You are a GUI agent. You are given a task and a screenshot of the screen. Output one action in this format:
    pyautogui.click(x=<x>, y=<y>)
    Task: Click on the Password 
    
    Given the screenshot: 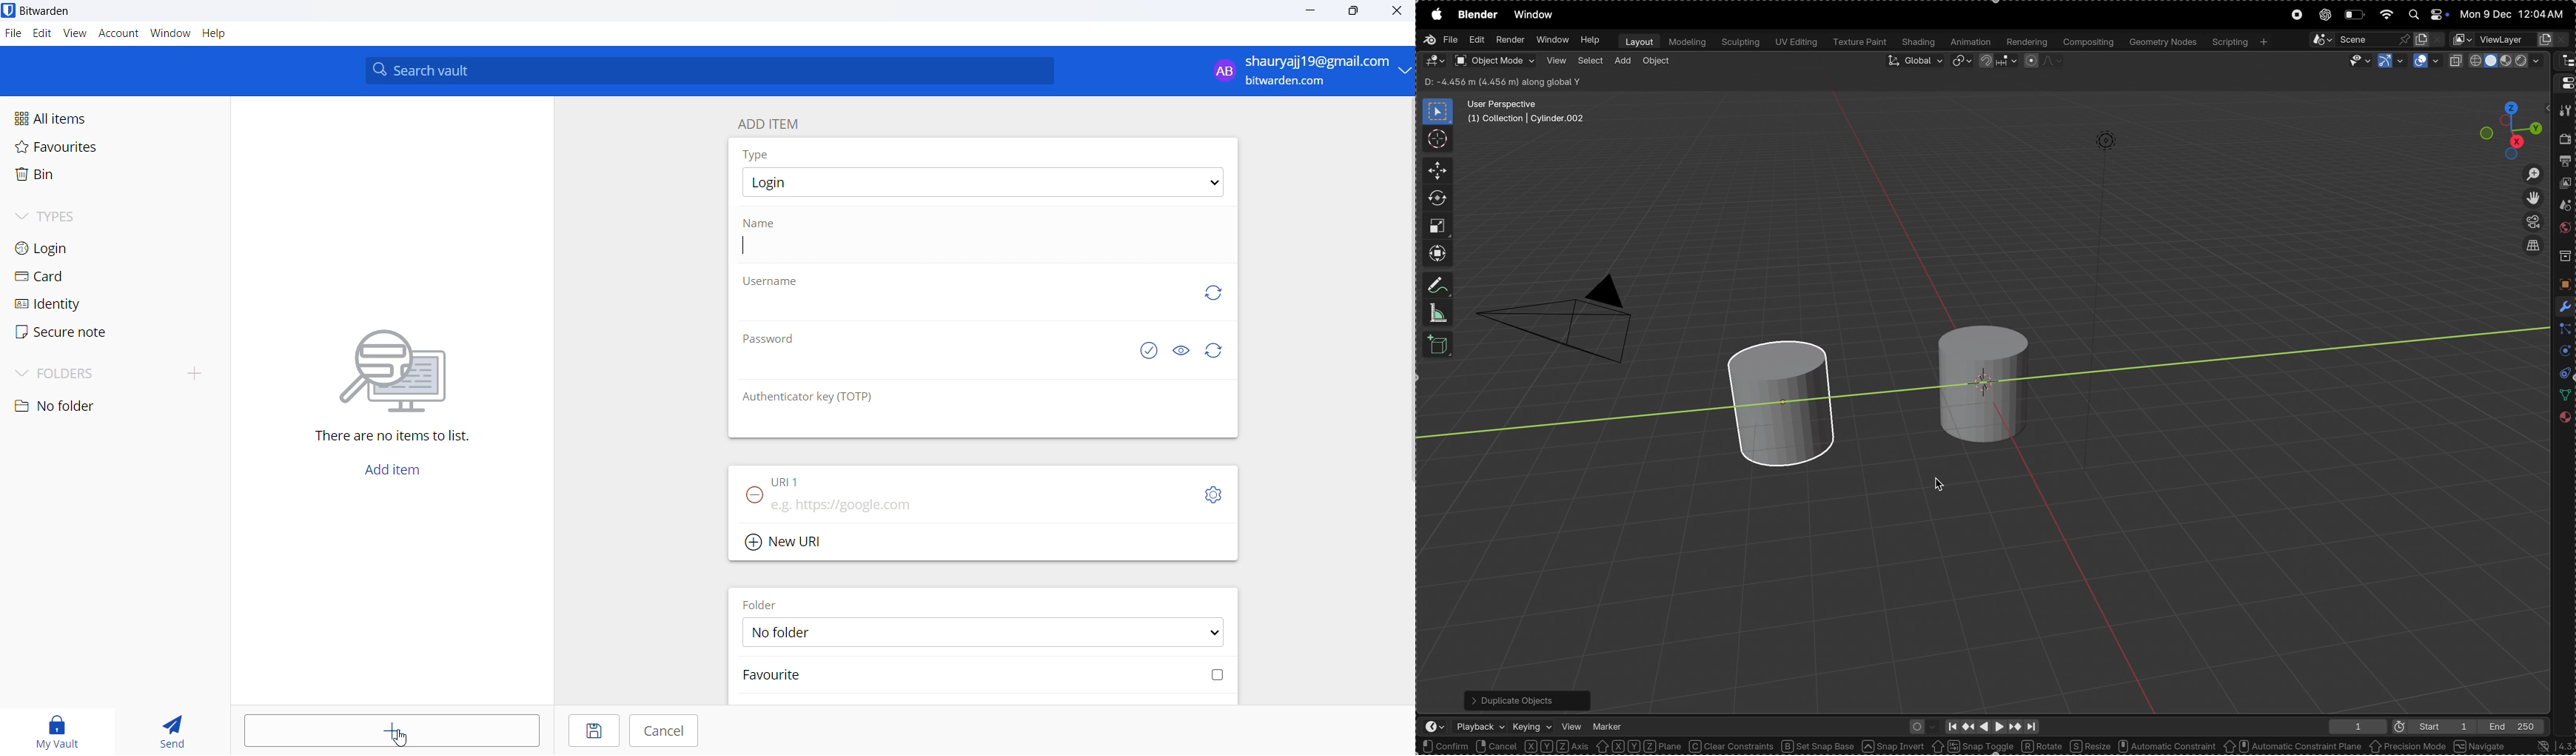 What is the action you would take?
    pyautogui.click(x=772, y=342)
    